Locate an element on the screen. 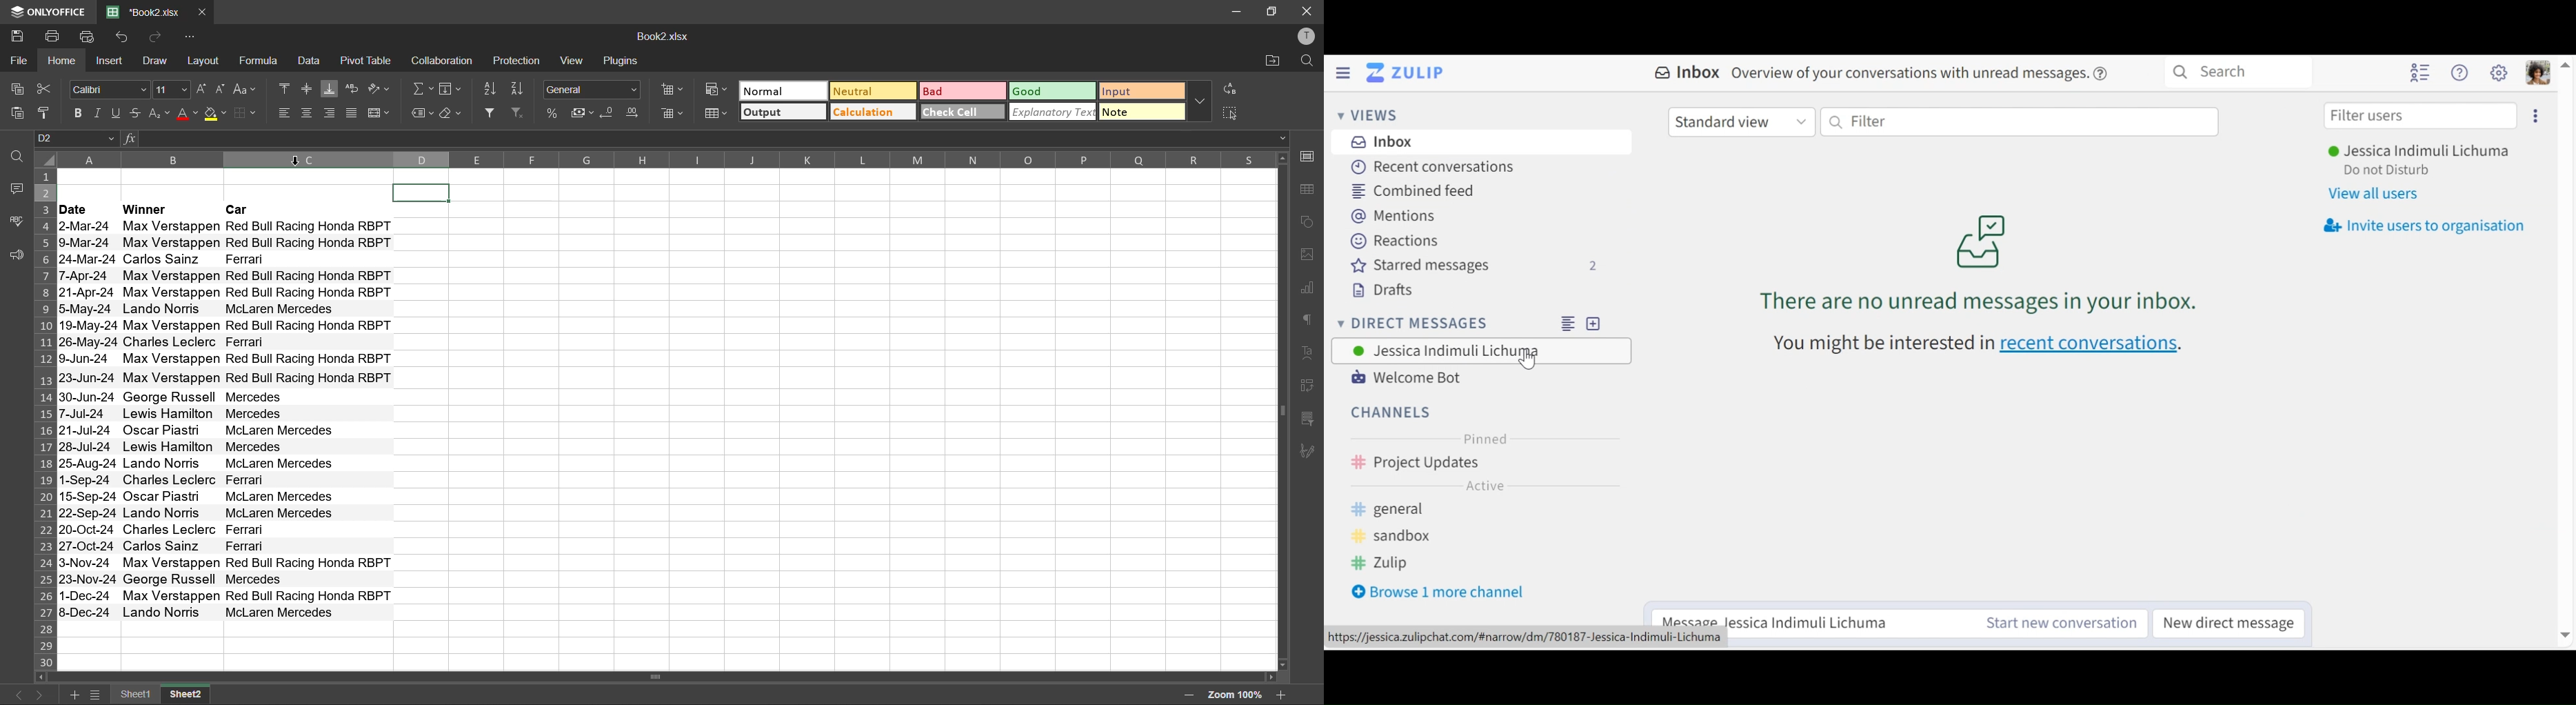  Inbox is located at coordinates (1390, 141).